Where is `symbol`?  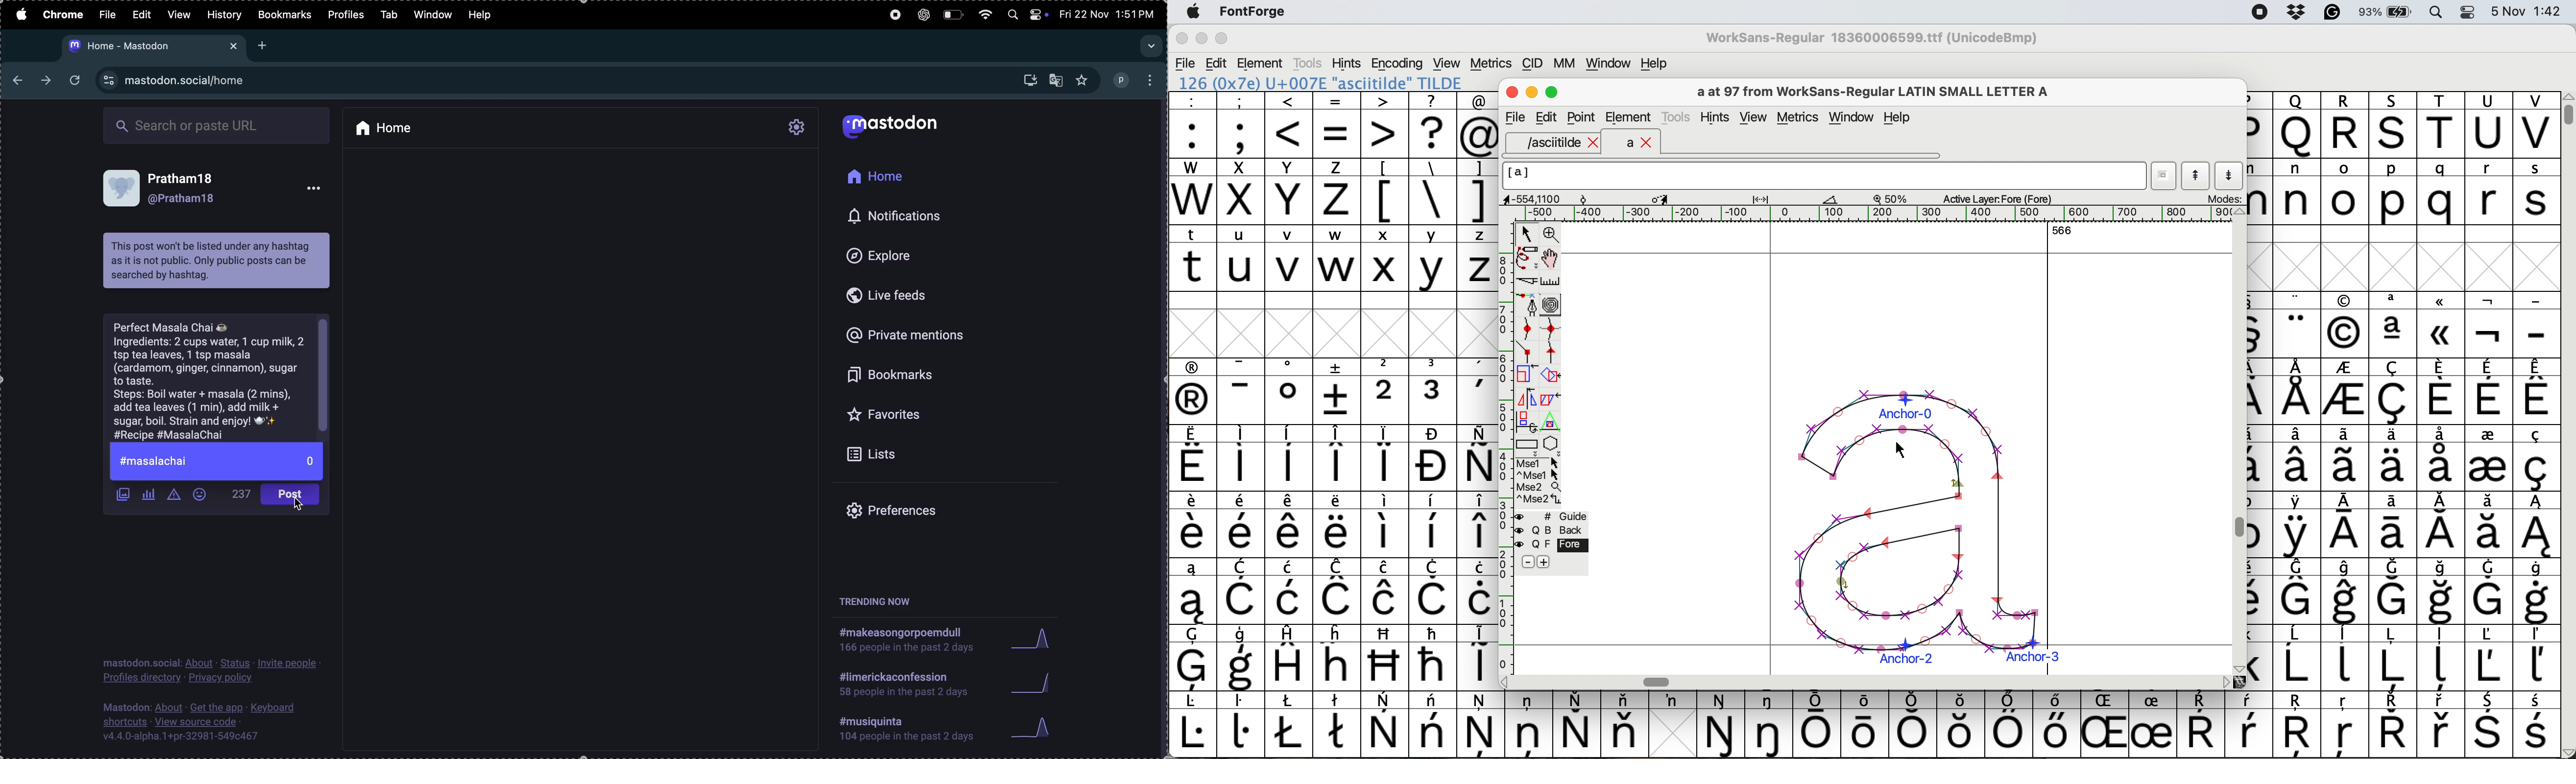
symbol is located at coordinates (1292, 657).